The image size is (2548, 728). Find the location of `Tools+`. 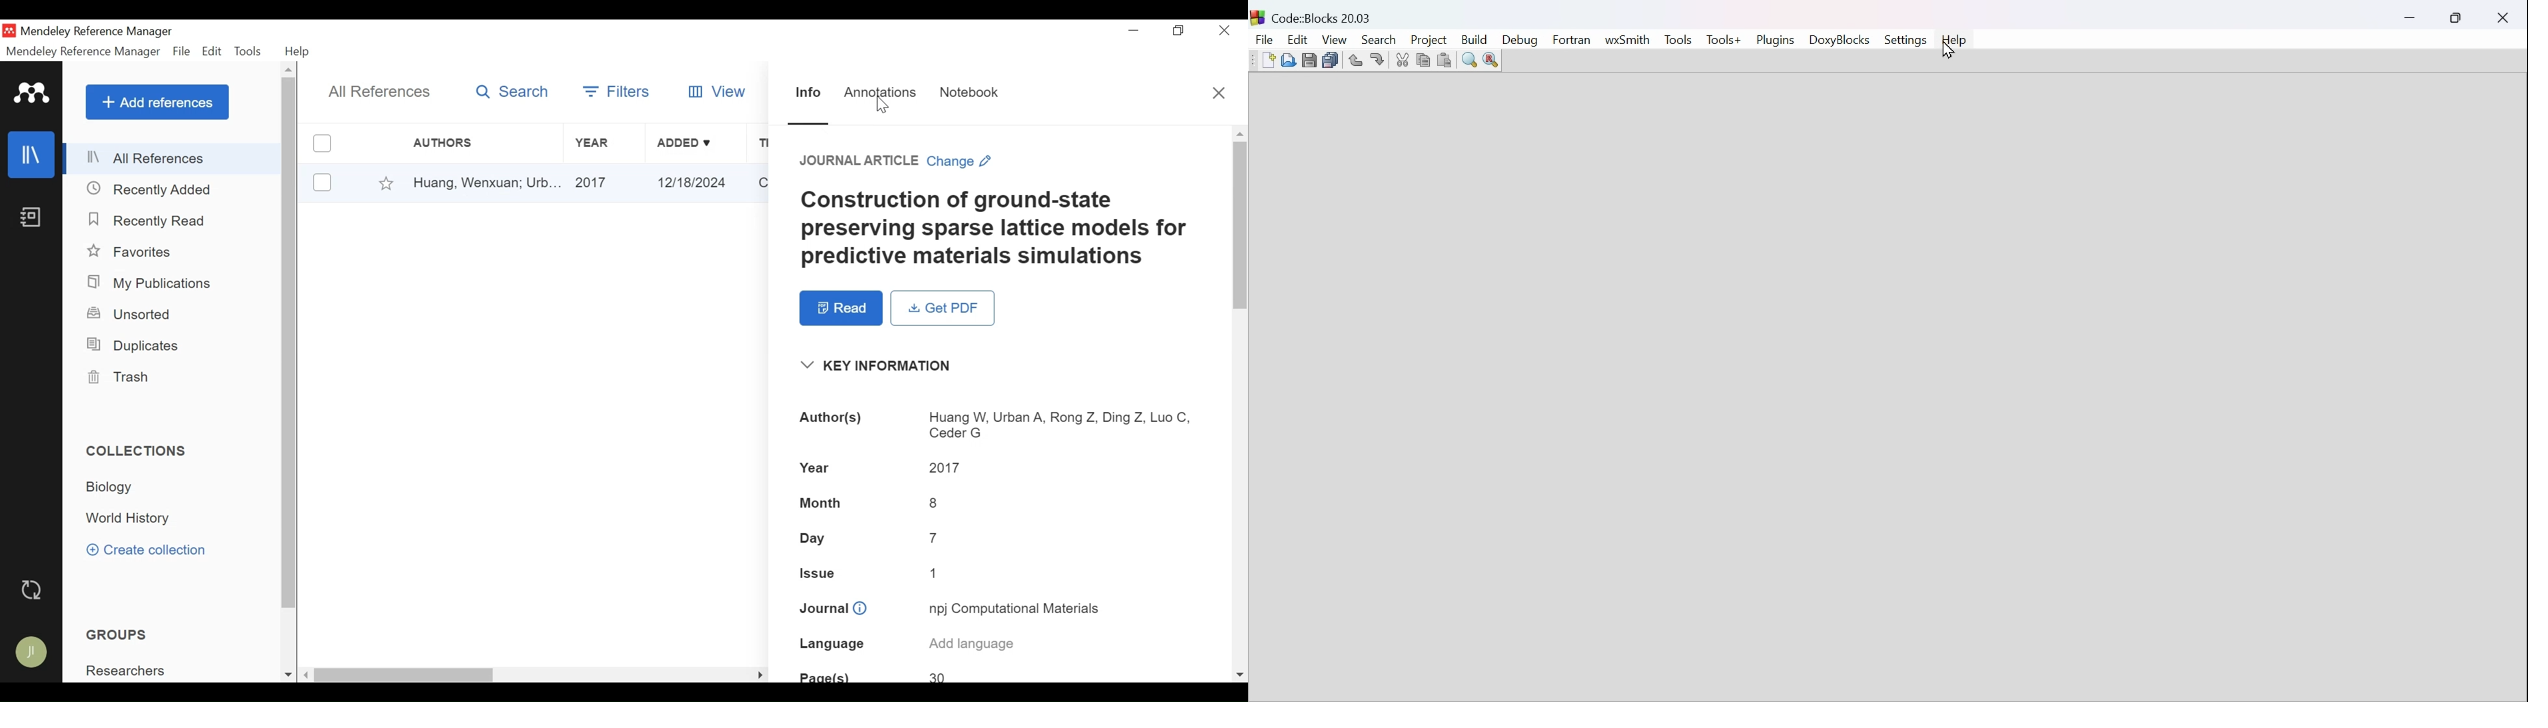

Tools+ is located at coordinates (1722, 40).